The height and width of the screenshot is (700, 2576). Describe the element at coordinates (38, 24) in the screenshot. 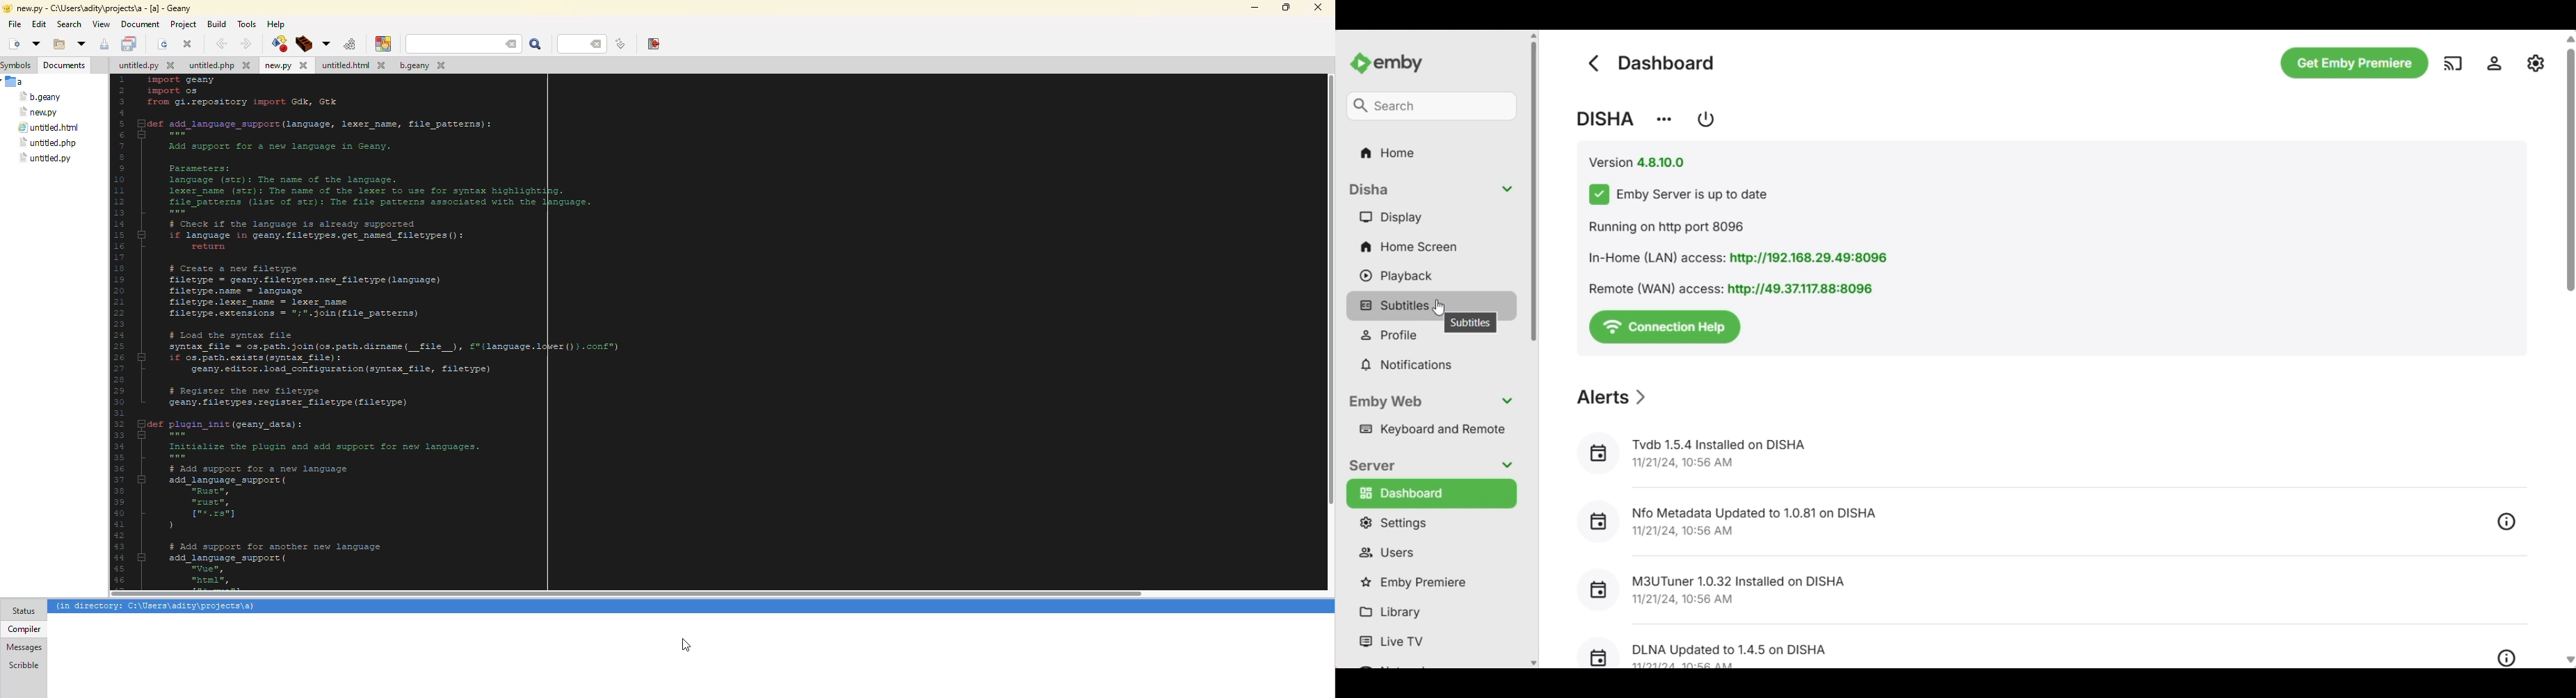

I see `edit` at that location.